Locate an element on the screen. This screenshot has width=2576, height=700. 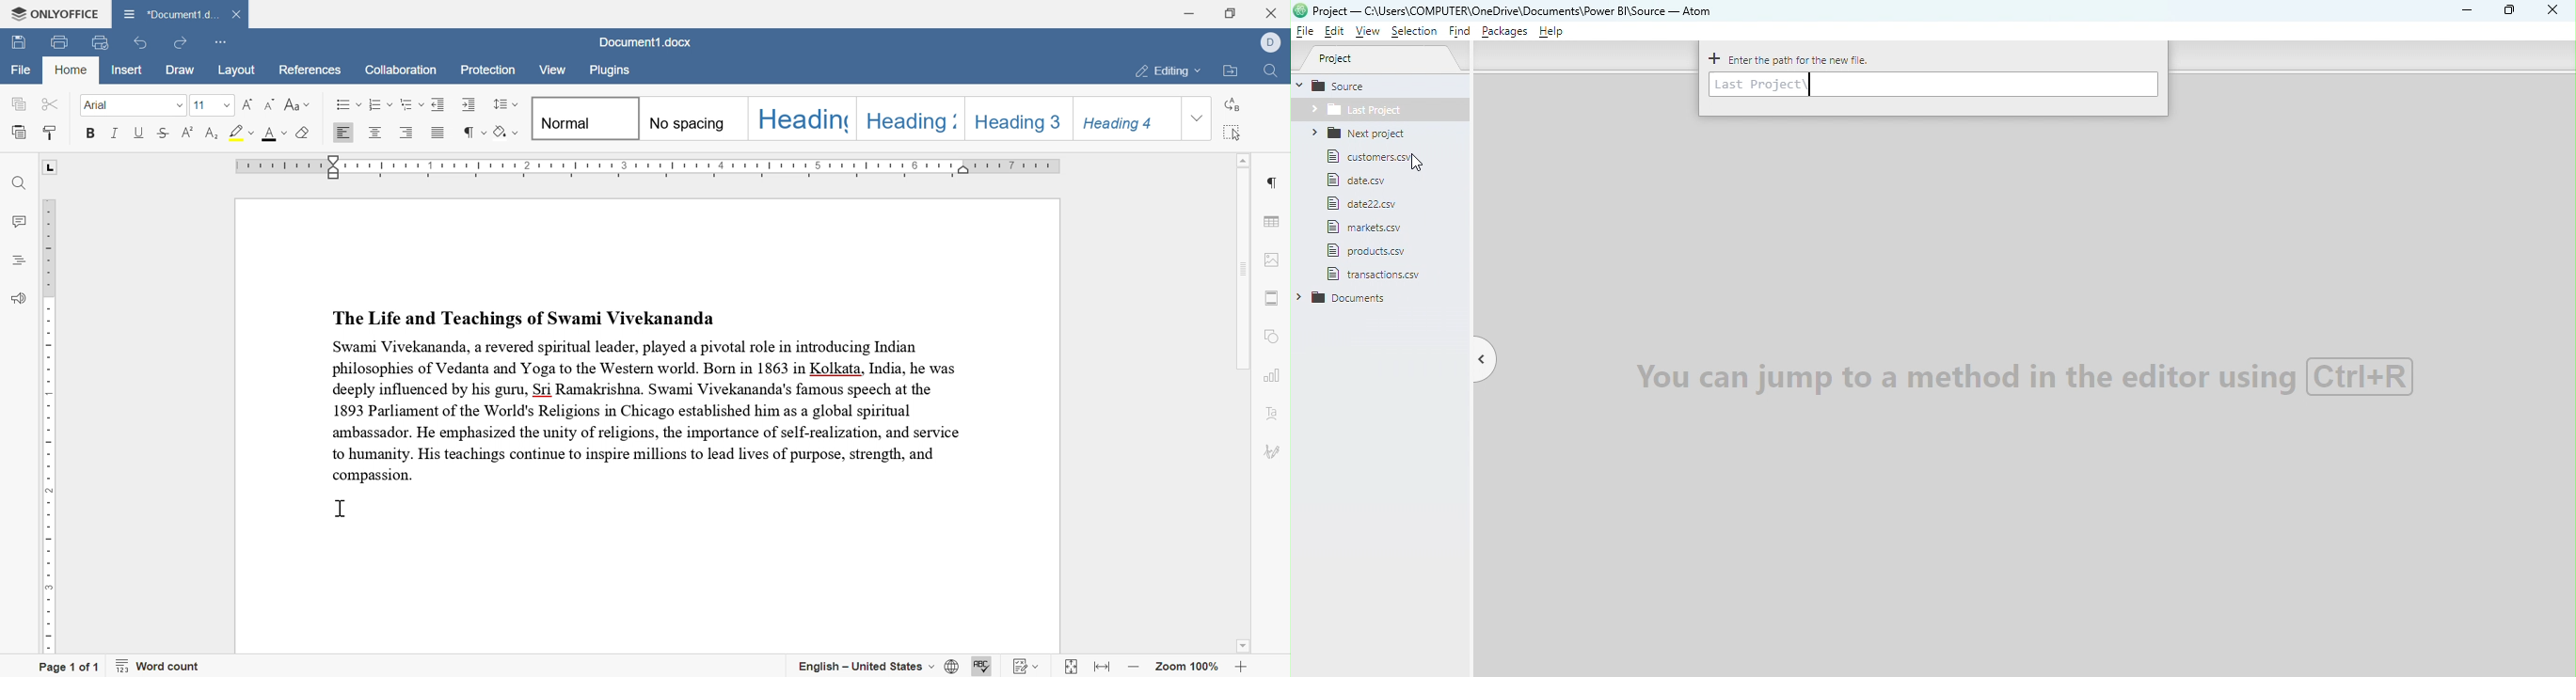
home is located at coordinates (71, 69).